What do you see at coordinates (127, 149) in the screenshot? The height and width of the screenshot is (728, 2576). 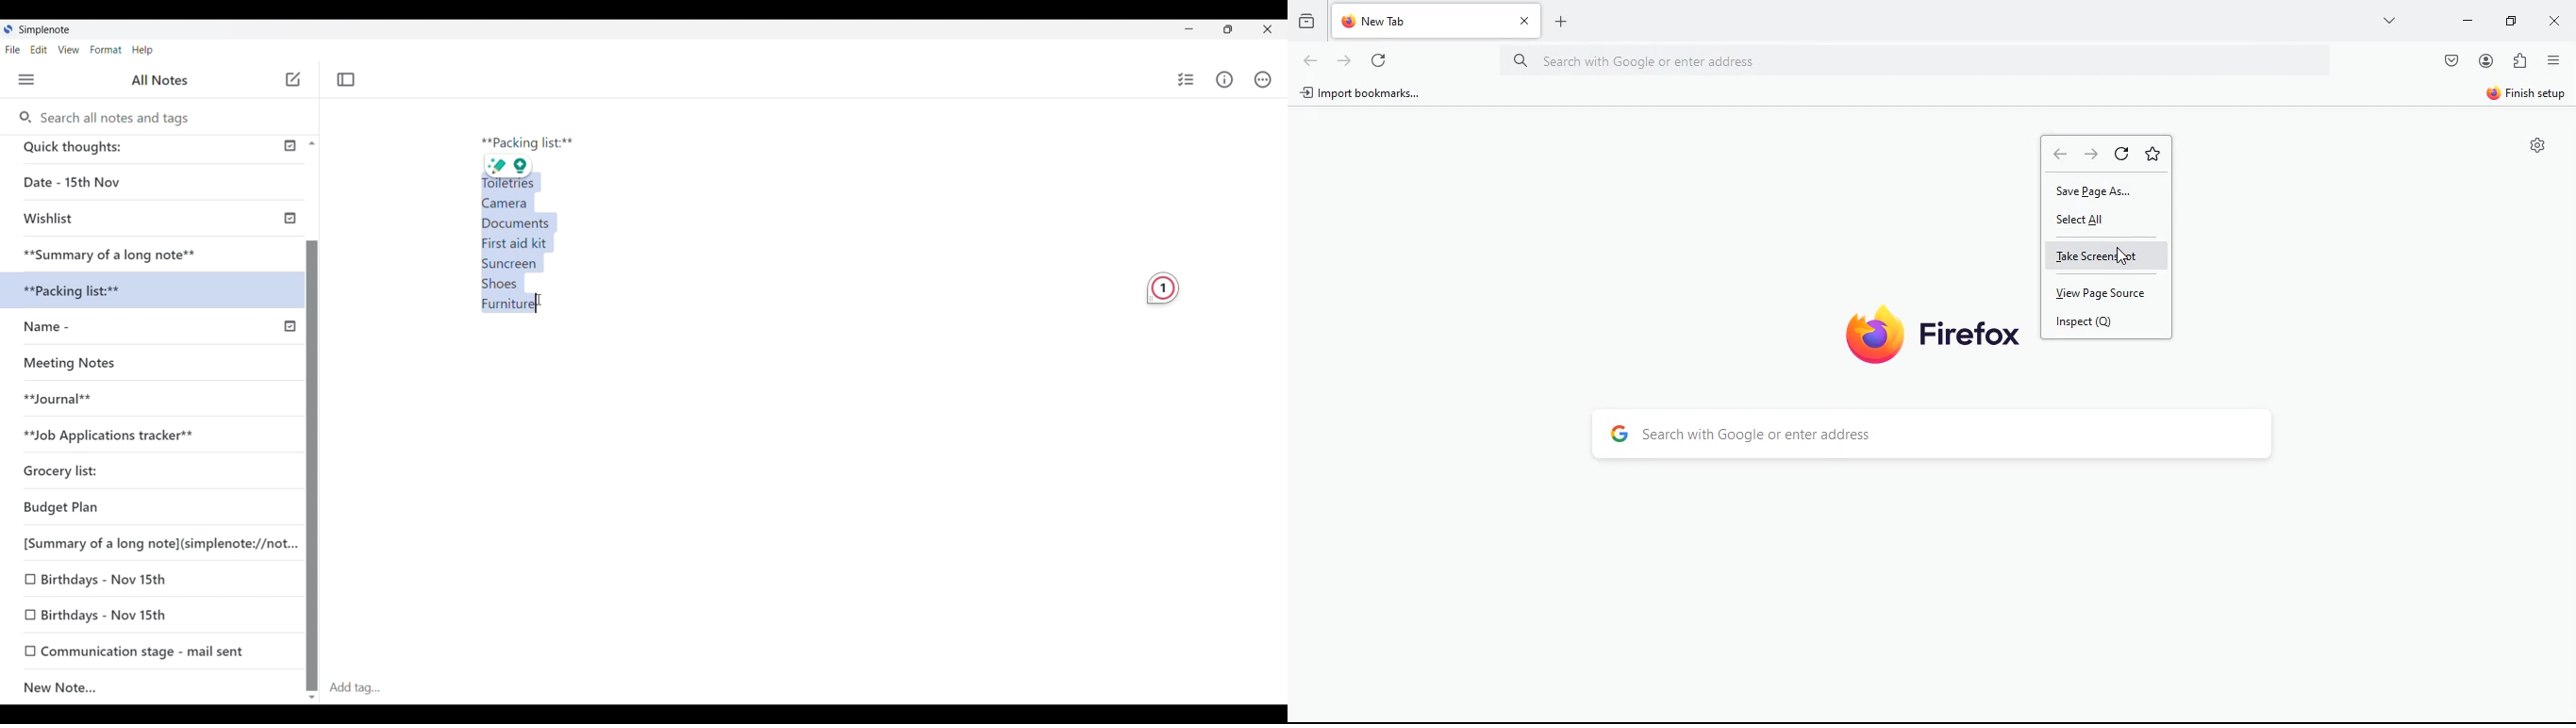 I see `Quick thoughts` at bounding box center [127, 149].